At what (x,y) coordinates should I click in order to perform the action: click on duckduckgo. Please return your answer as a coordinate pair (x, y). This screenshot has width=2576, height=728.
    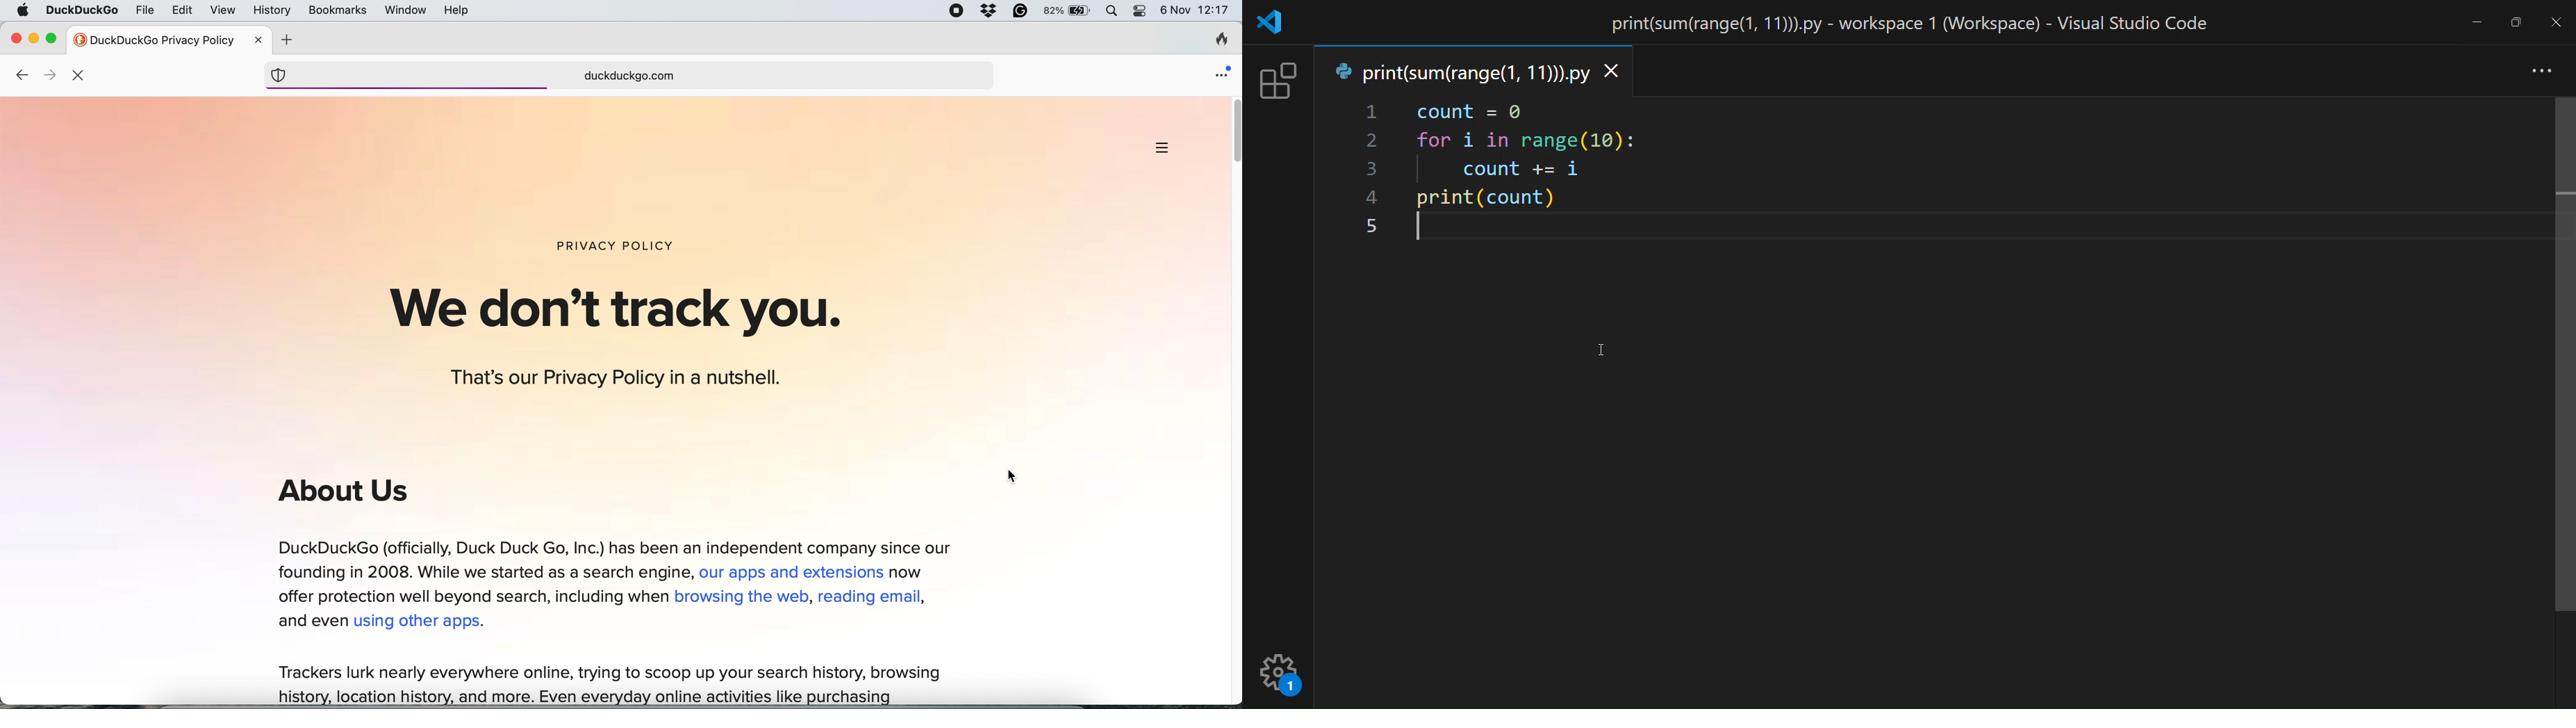
    Looking at the image, I should click on (81, 11).